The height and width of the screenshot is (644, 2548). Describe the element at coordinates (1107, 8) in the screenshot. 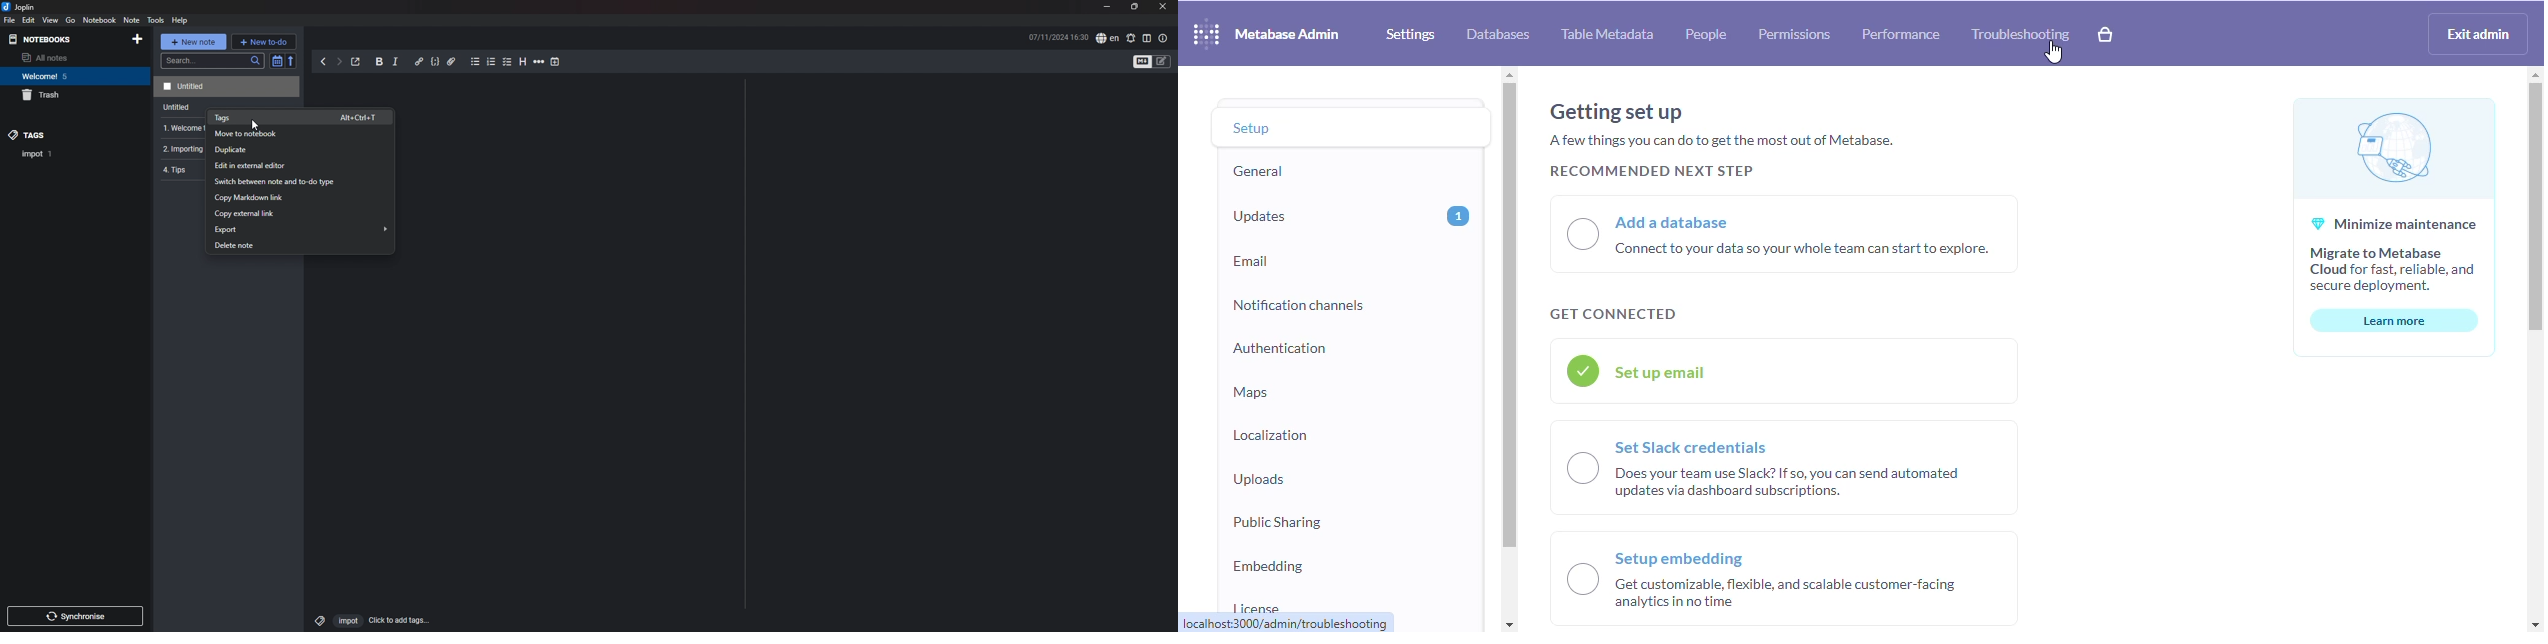

I see `minimize` at that location.